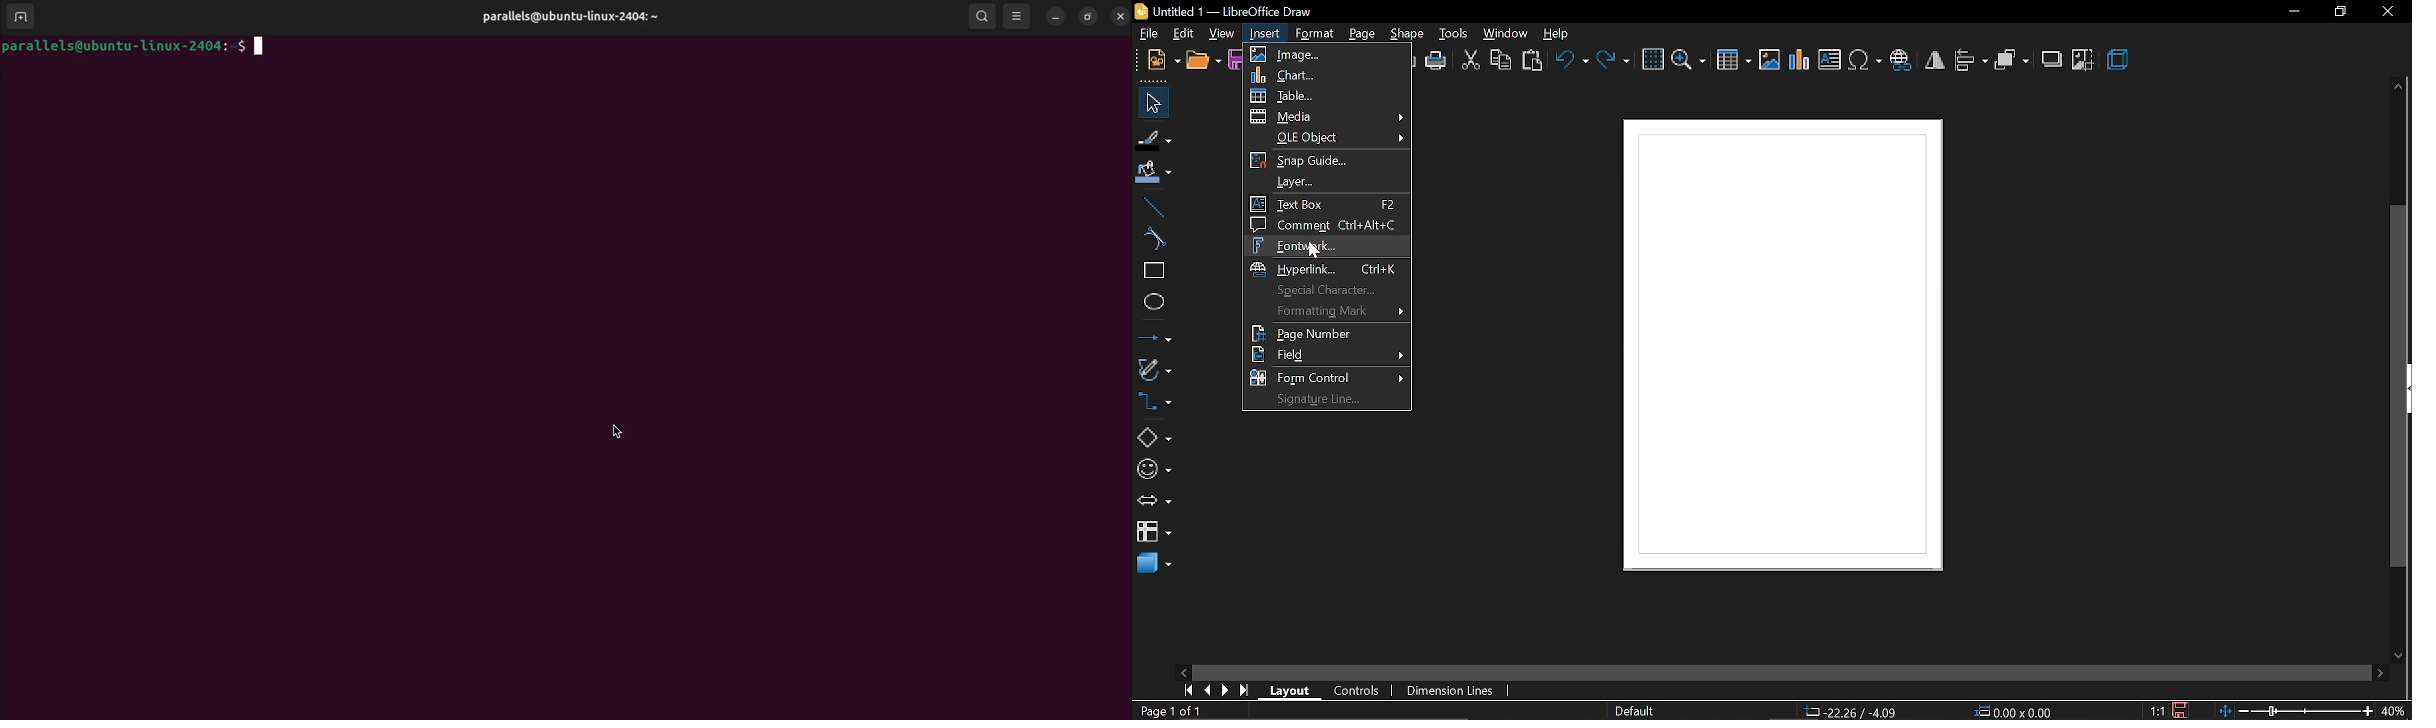 This screenshot has height=728, width=2436. I want to click on go to last page, so click(1241, 691).